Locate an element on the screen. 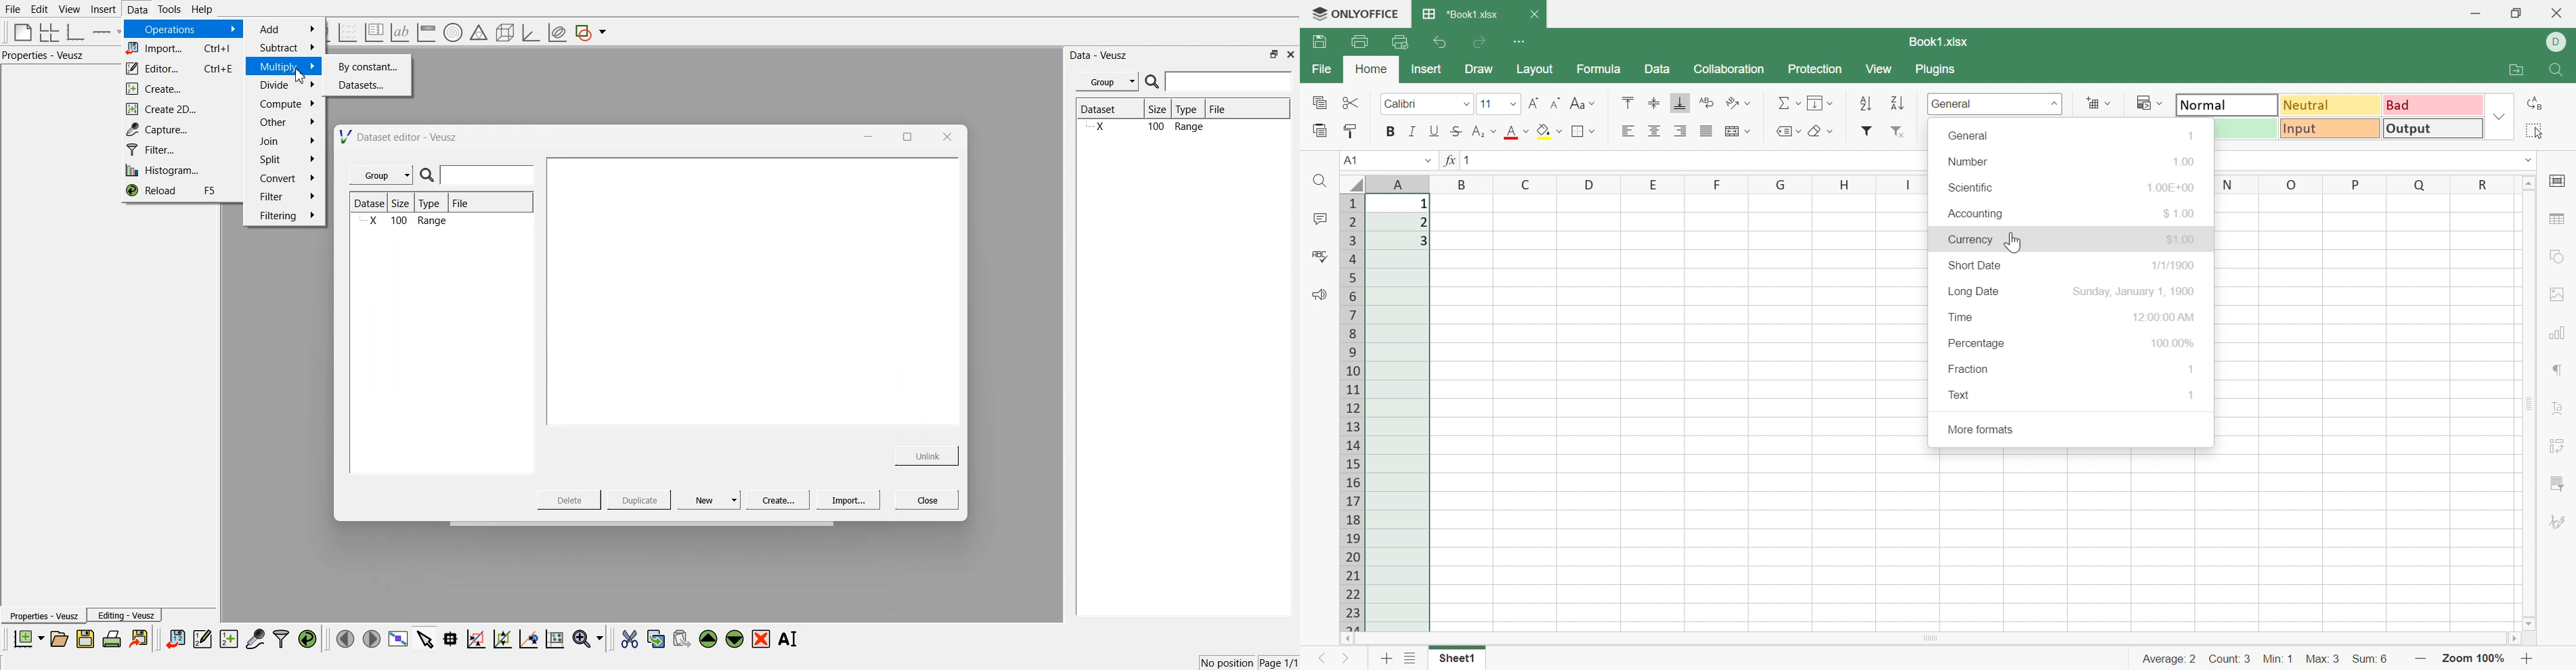 Image resolution: width=2576 pixels, height=672 pixels. $ 1.00 is located at coordinates (2182, 213).